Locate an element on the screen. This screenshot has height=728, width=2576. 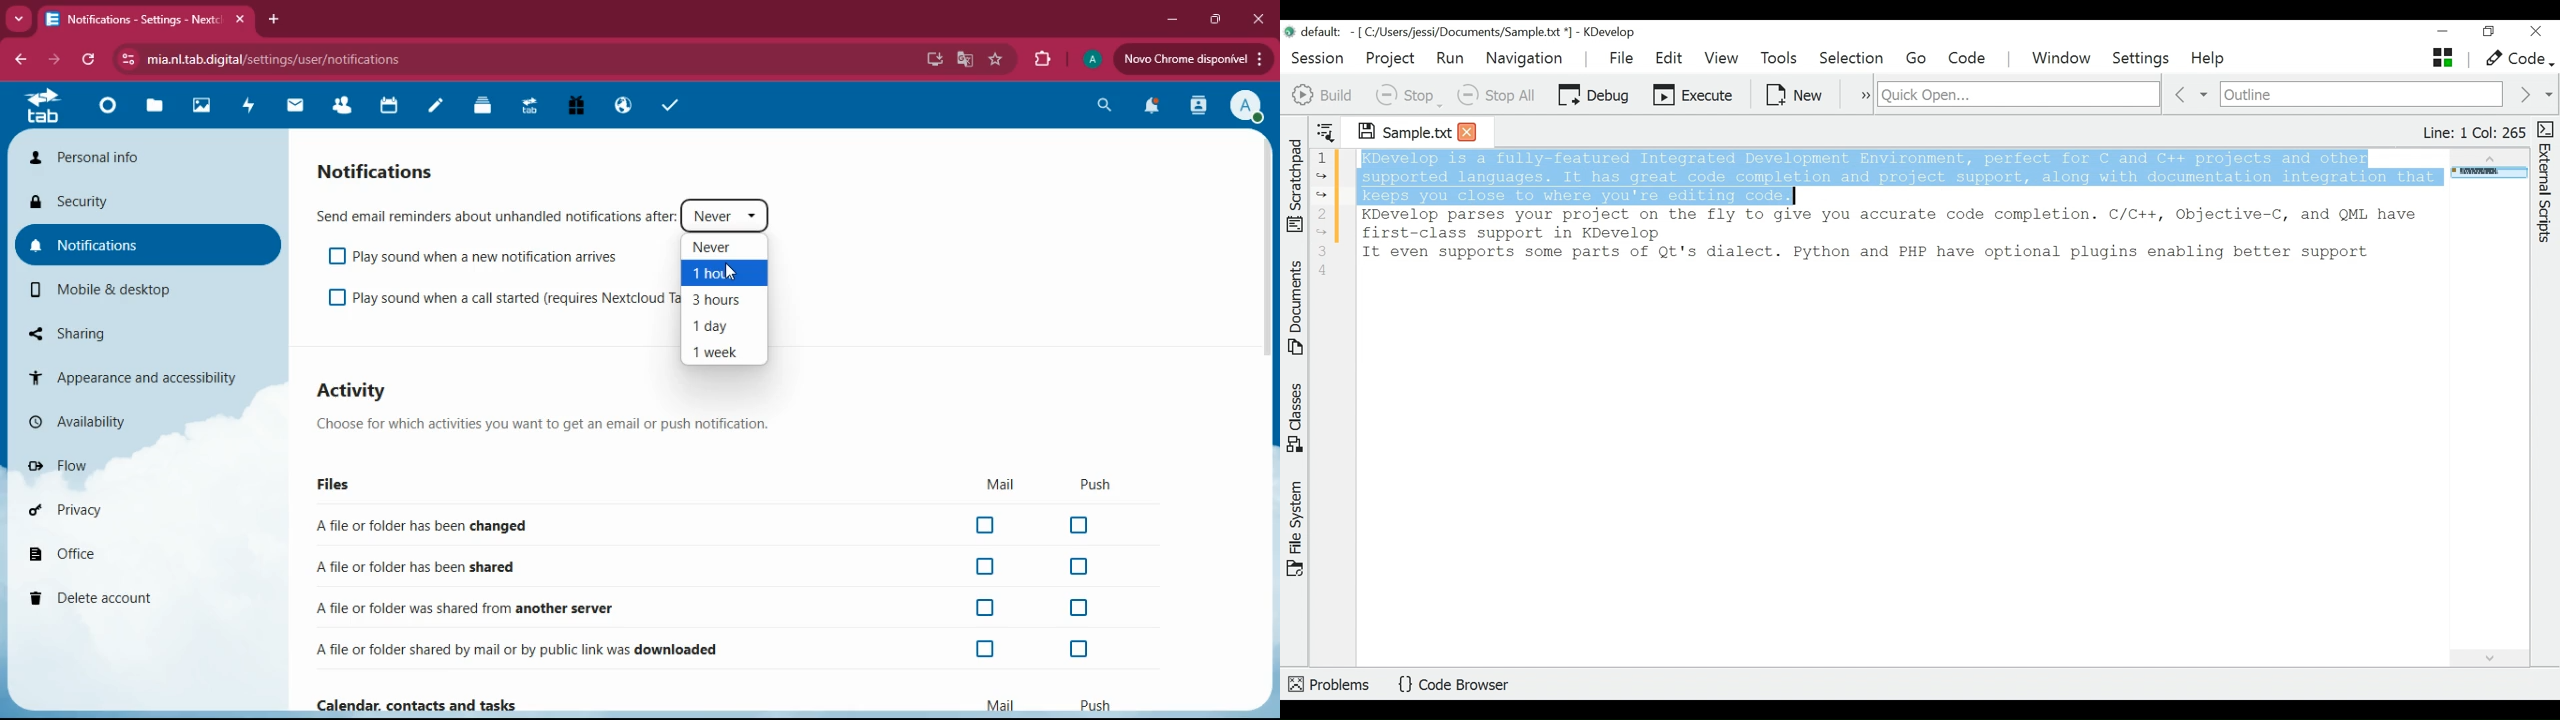
cursor is located at coordinates (734, 272).